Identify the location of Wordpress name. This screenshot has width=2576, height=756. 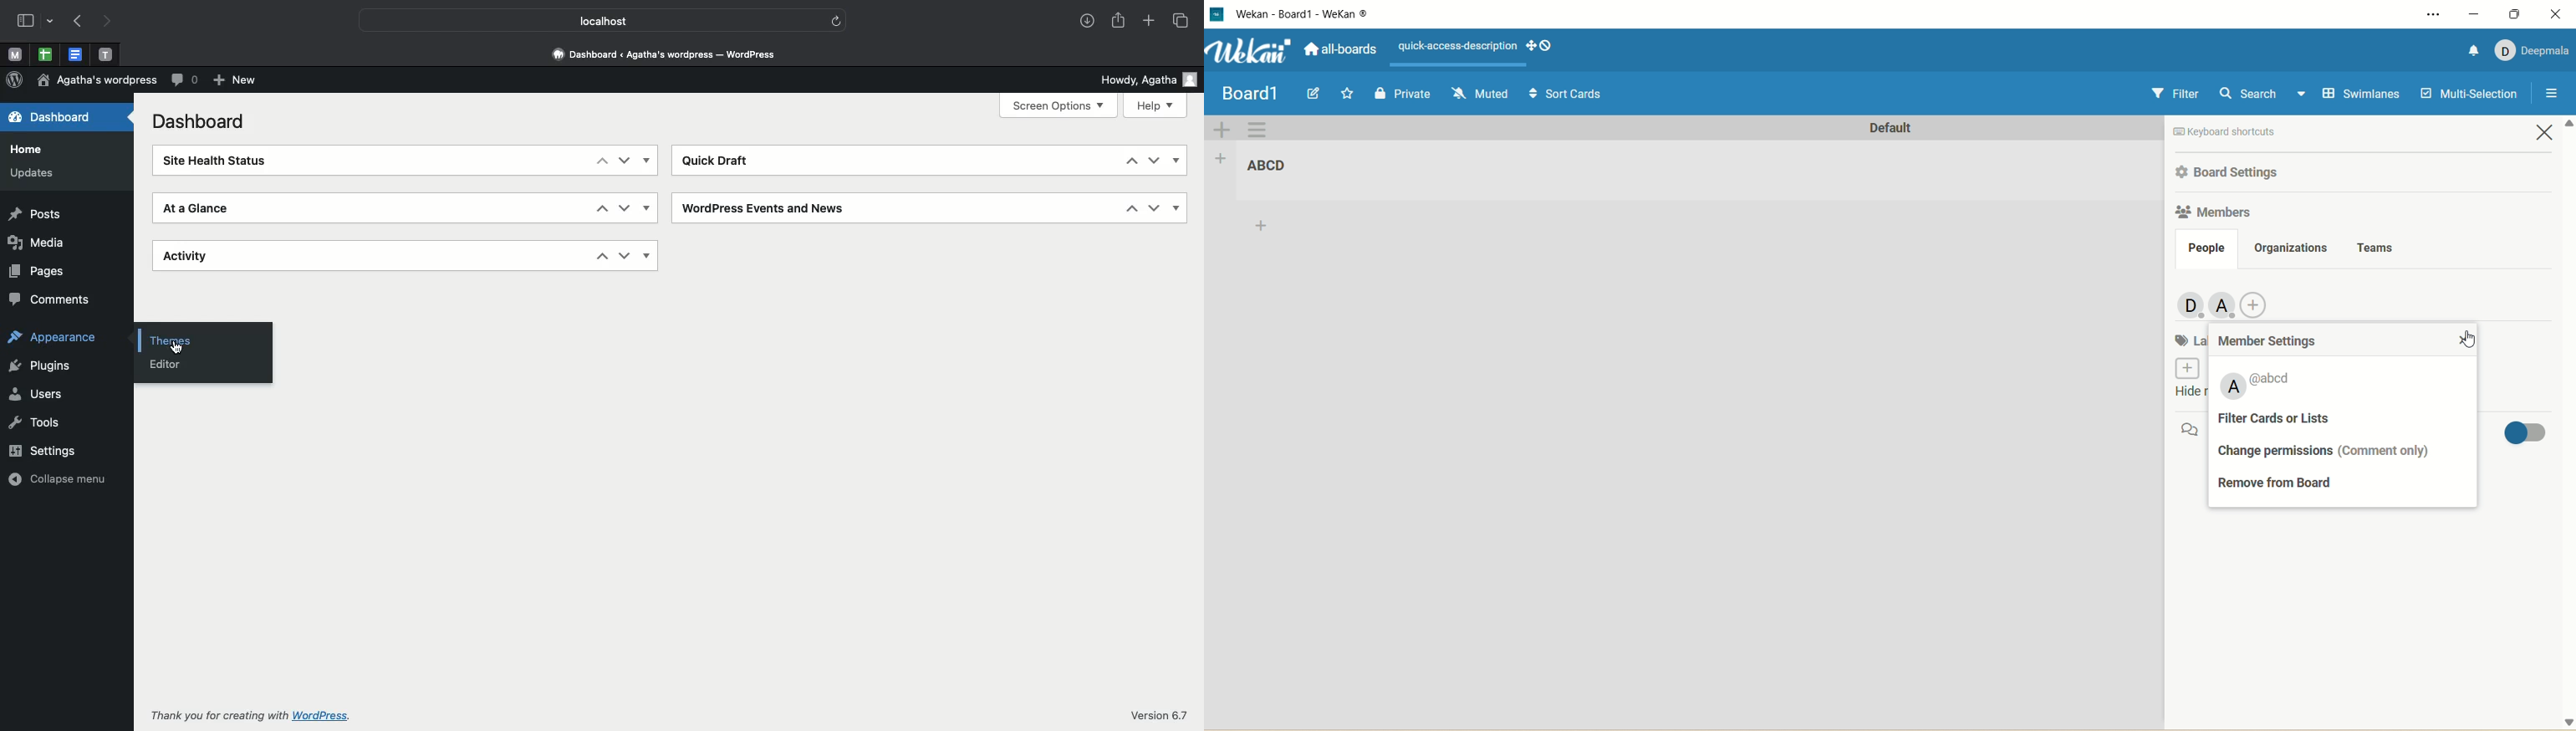
(97, 79).